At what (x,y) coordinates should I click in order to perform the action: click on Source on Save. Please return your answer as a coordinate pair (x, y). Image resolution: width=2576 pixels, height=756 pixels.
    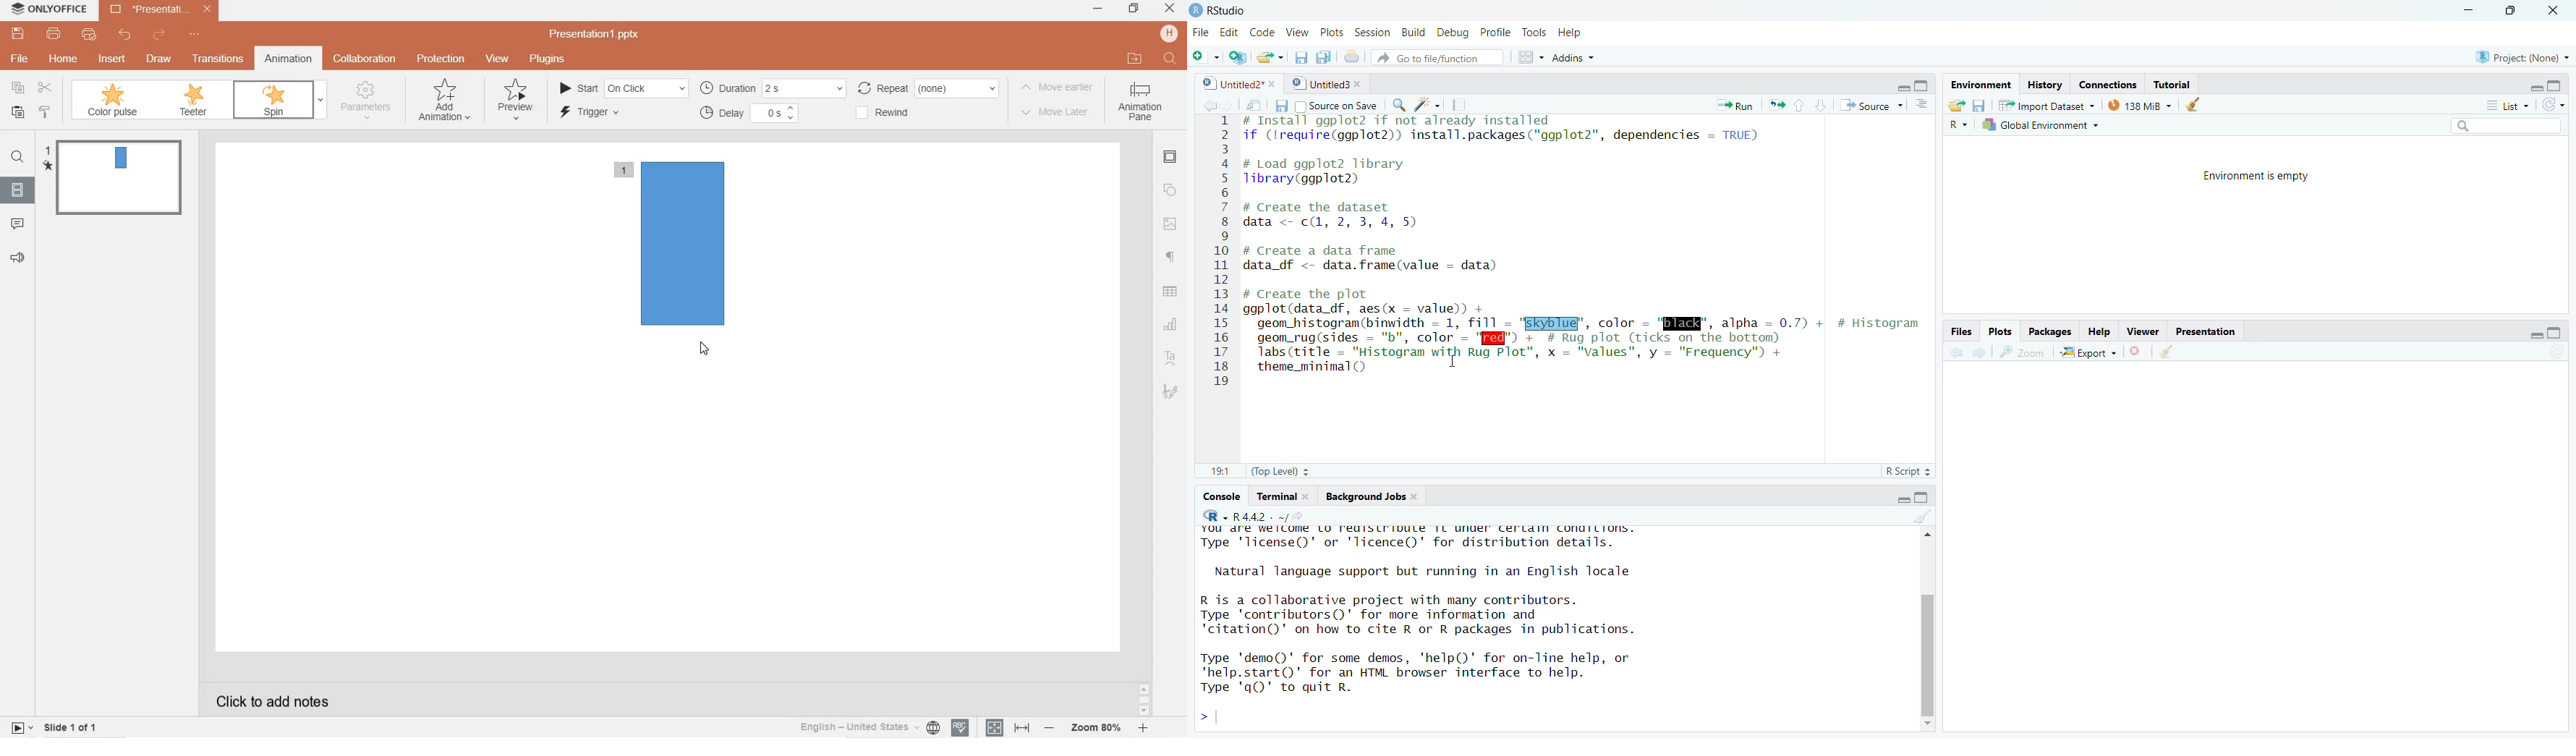
    Looking at the image, I should click on (1340, 103).